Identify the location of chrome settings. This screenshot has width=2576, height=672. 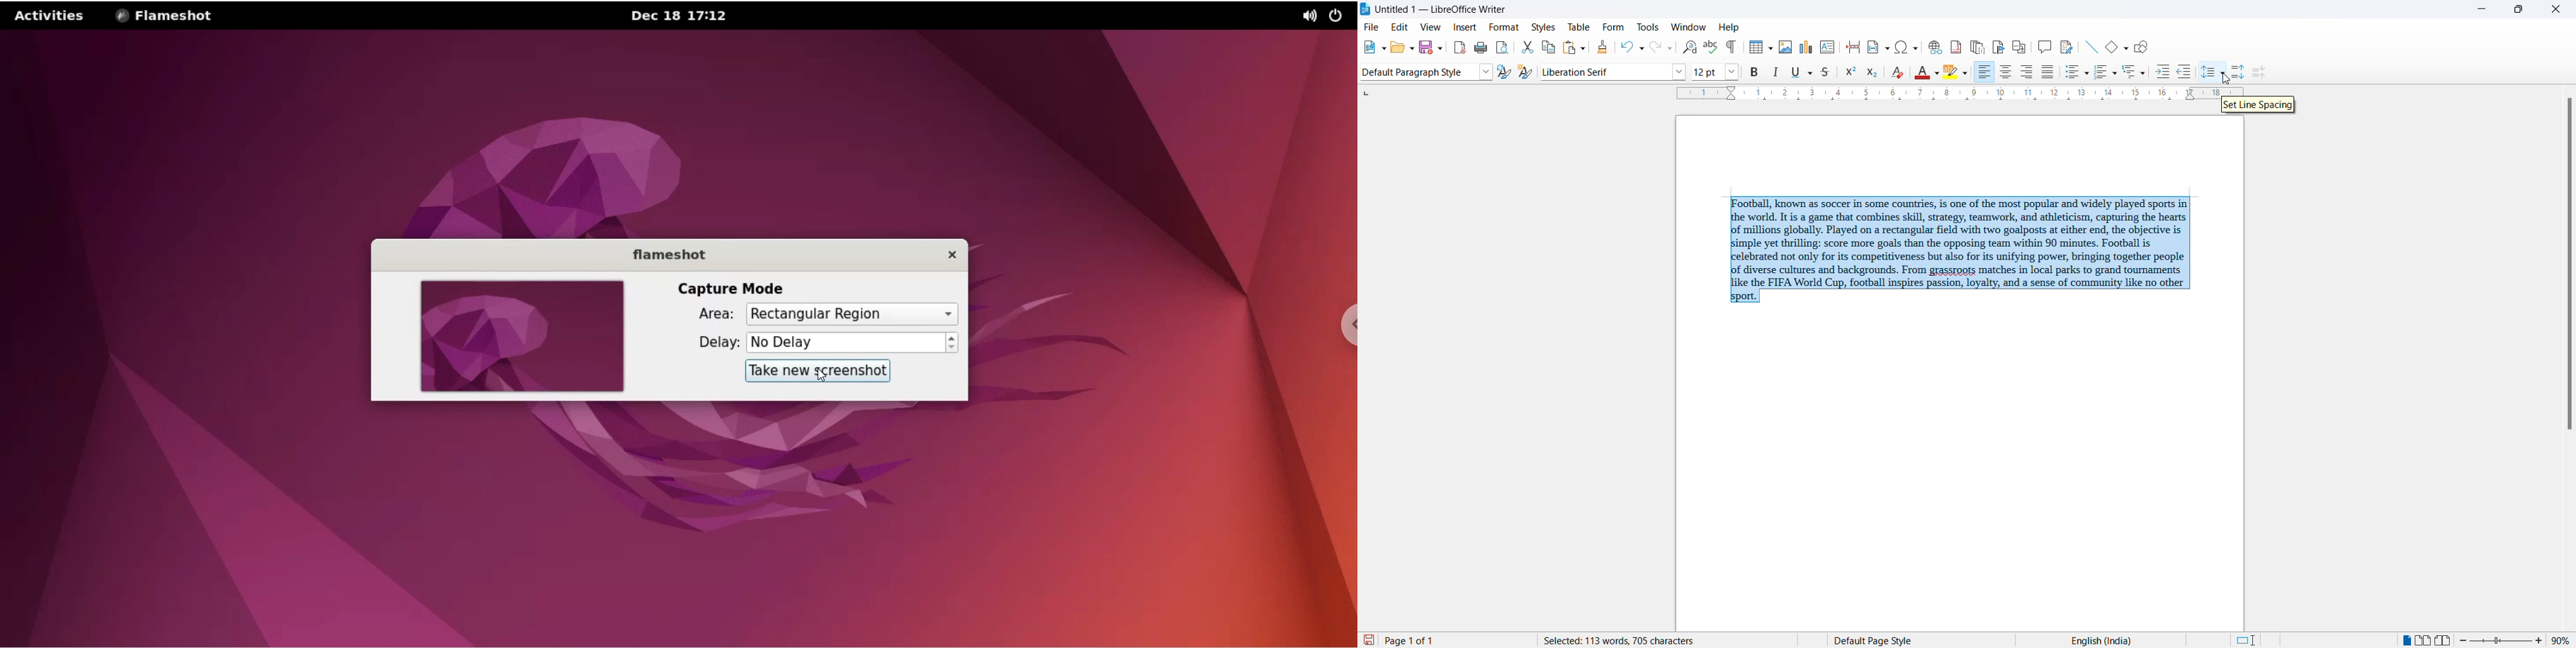
(1344, 326).